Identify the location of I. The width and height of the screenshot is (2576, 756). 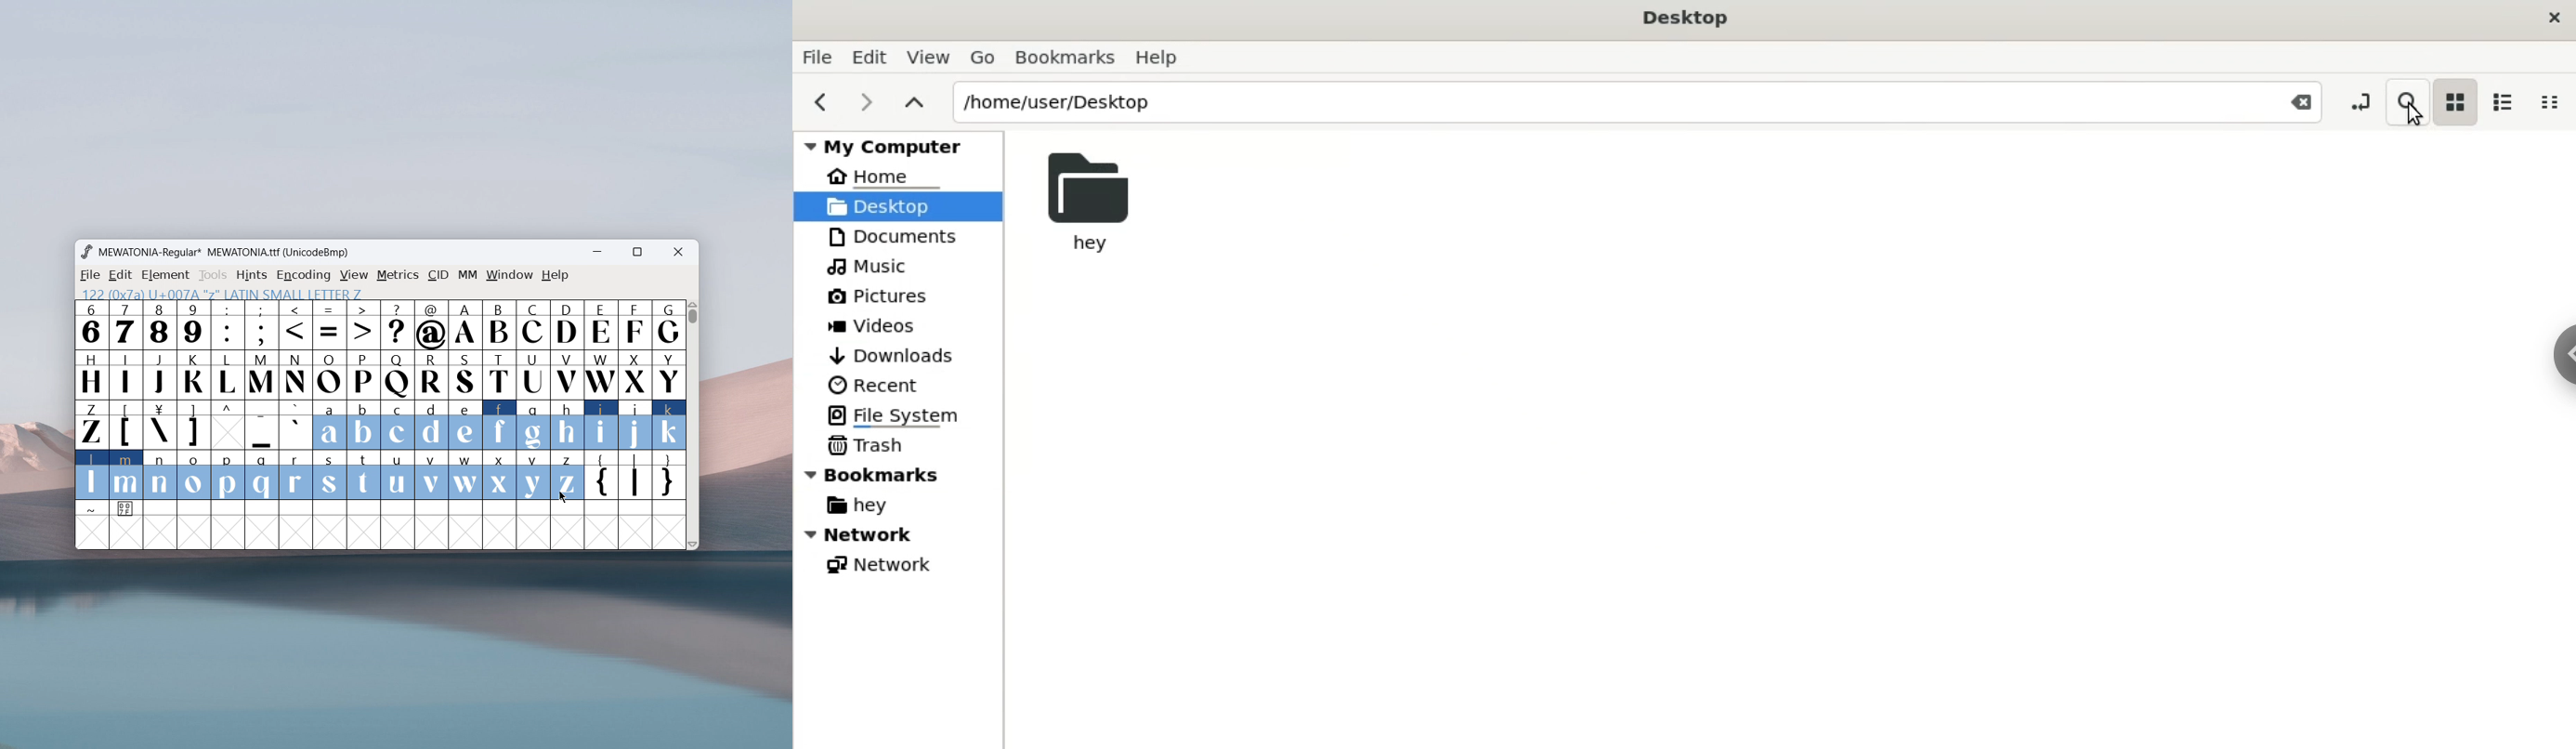
(125, 374).